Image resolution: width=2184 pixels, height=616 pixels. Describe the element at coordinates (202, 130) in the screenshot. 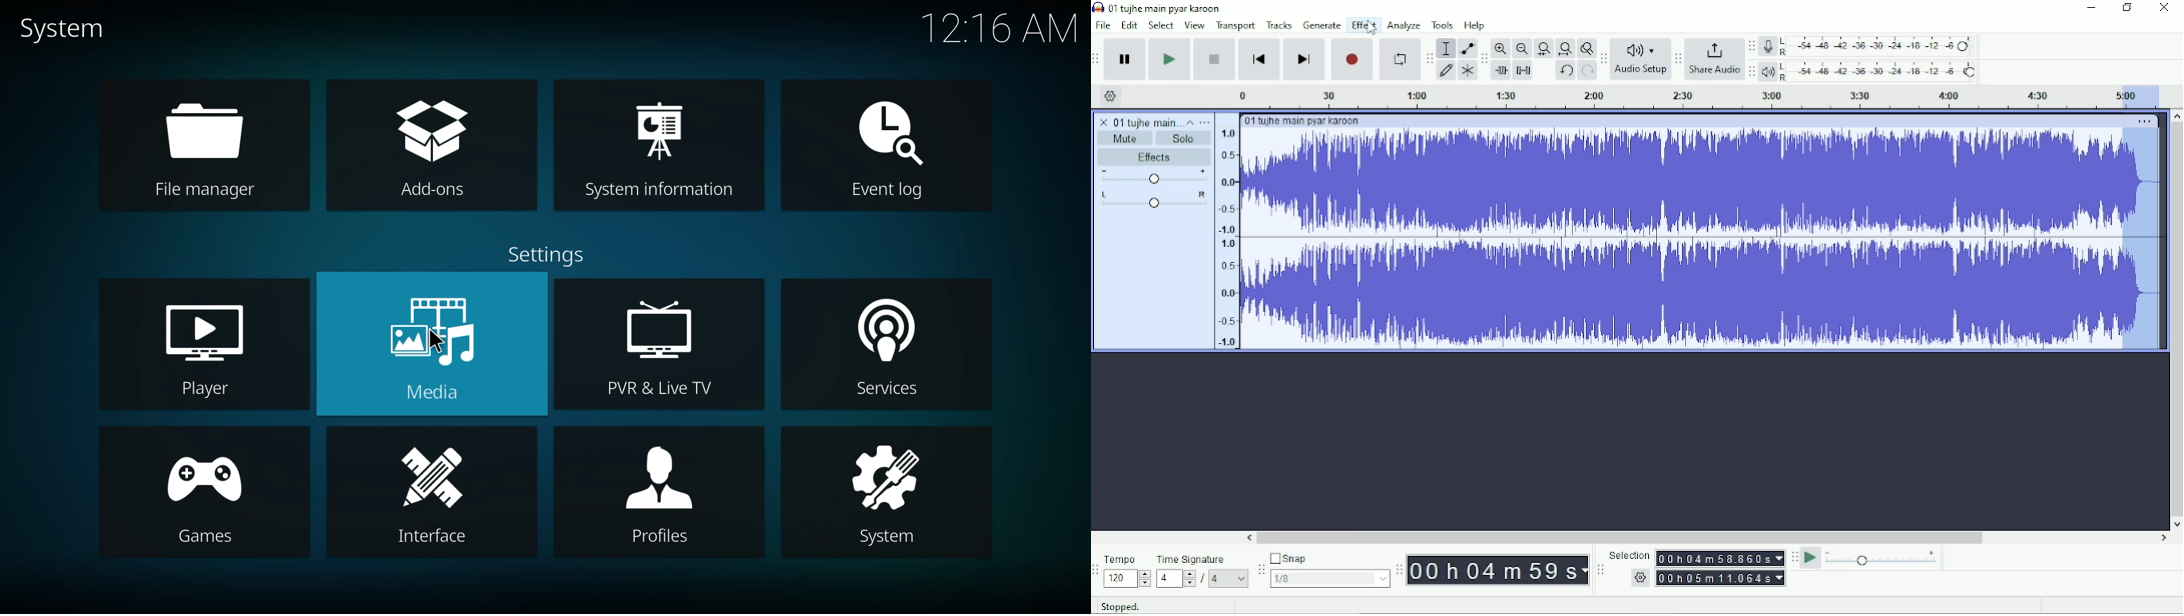

I see `file manager` at that location.